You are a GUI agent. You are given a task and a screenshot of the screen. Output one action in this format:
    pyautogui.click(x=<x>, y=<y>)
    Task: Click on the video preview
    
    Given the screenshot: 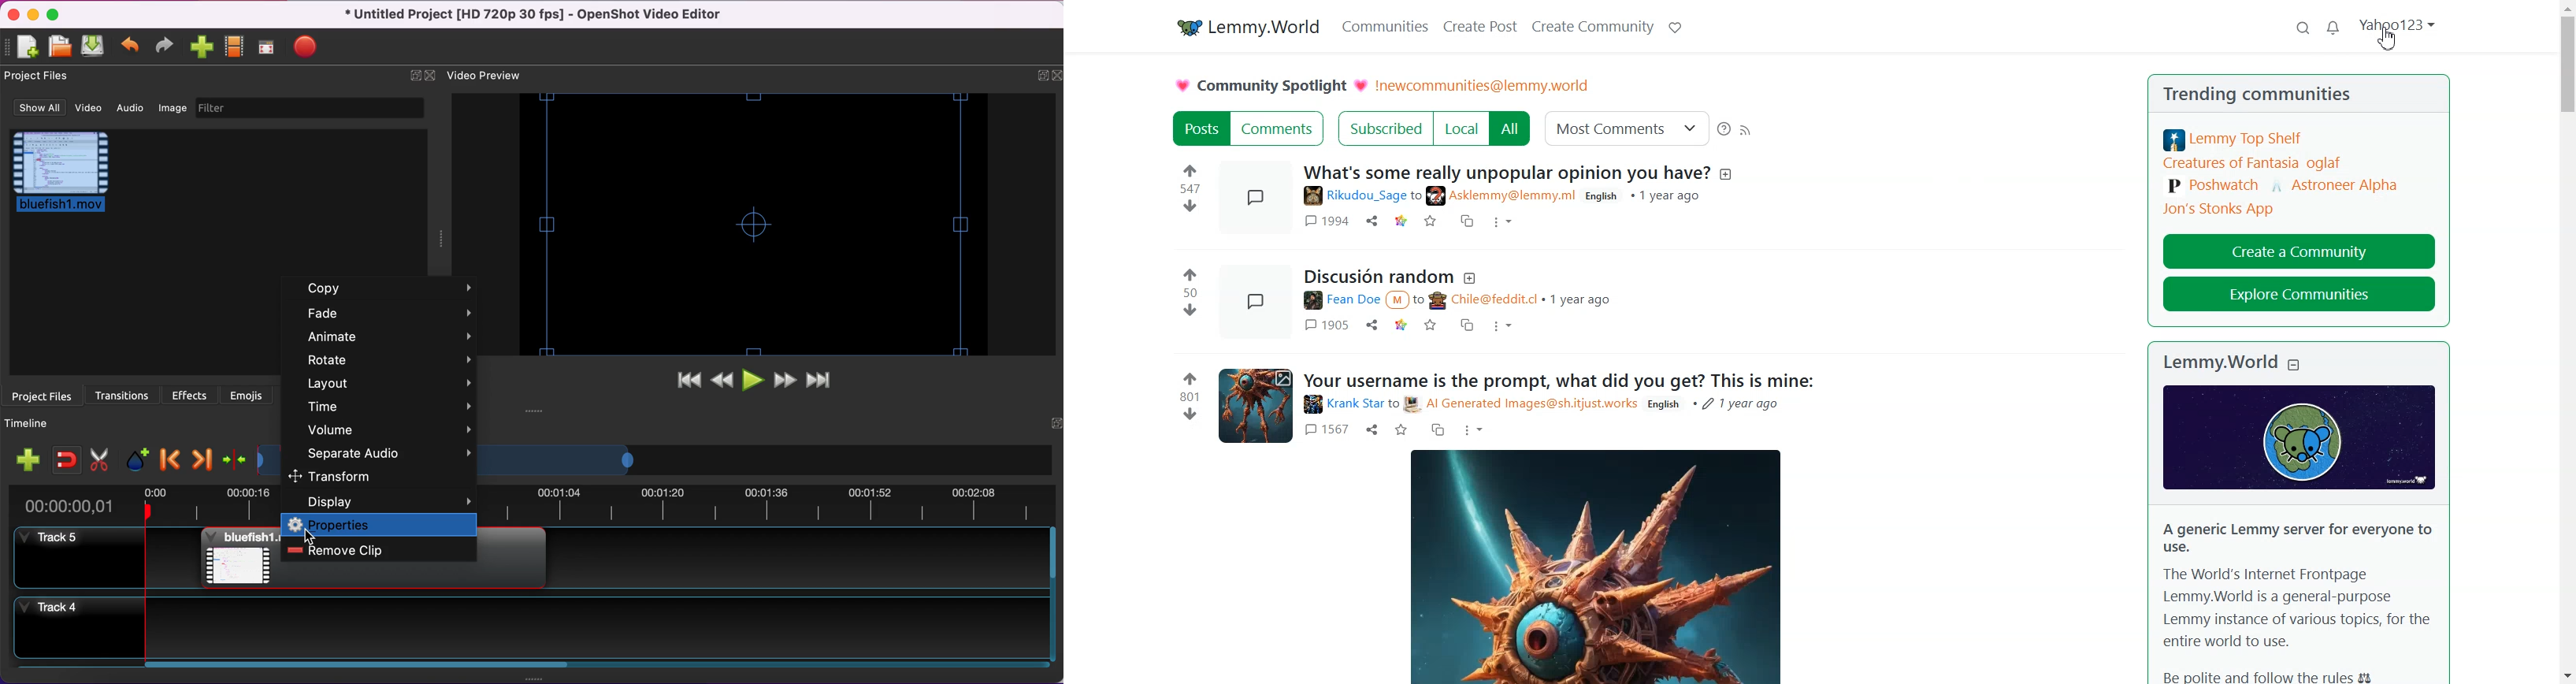 What is the action you would take?
    pyautogui.click(x=761, y=228)
    